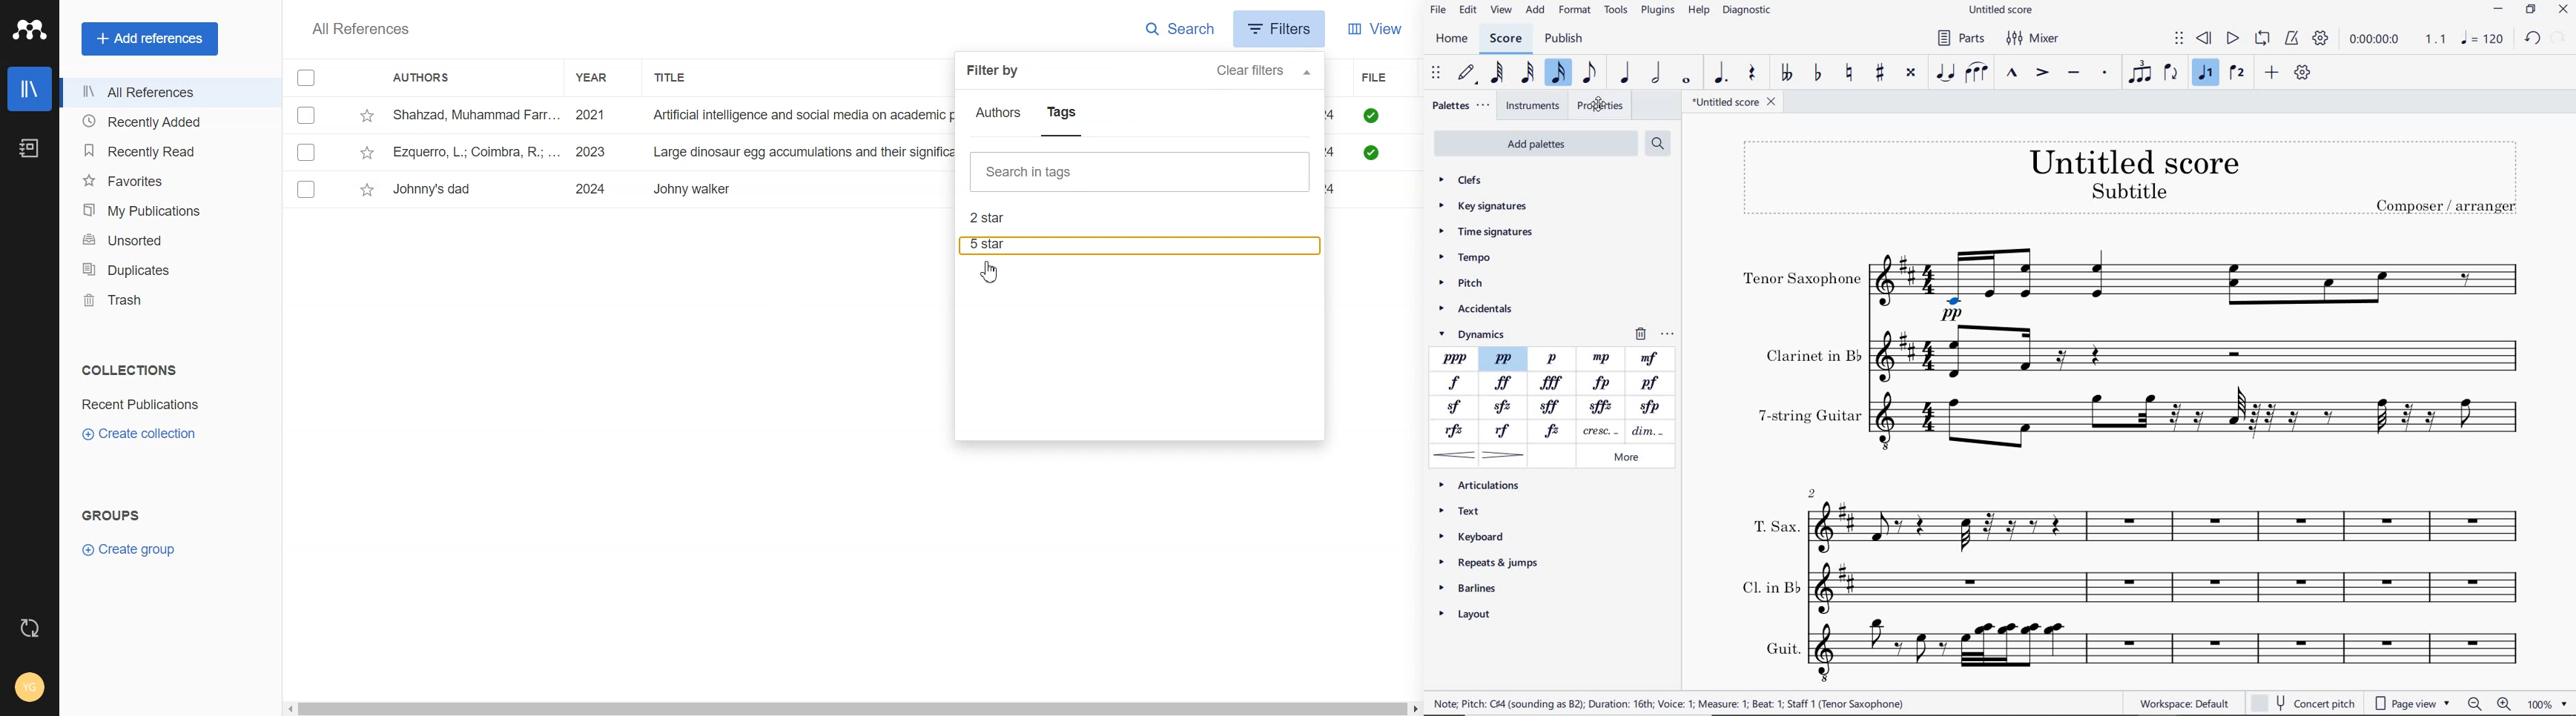 This screenshot has height=728, width=2576. I want to click on NOTE, so click(2483, 40).